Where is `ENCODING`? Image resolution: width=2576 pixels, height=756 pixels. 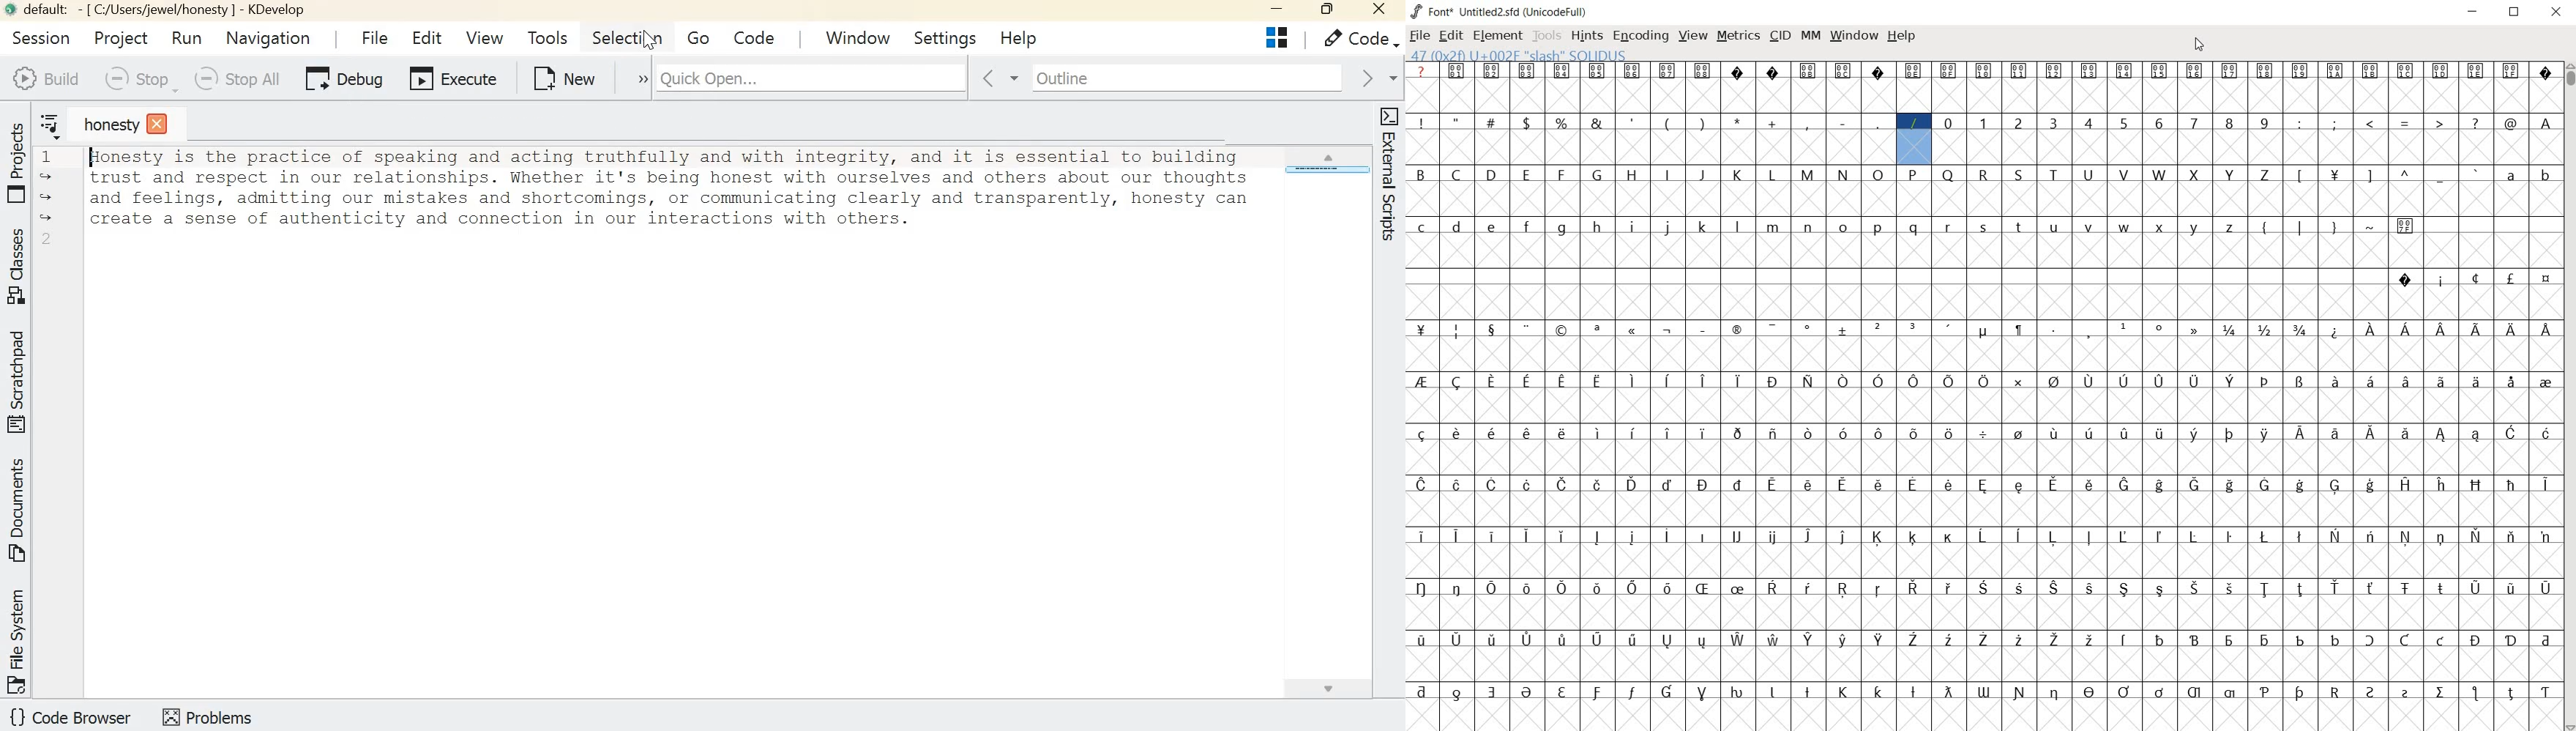
ENCODING is located at coordinates (1639, 35).